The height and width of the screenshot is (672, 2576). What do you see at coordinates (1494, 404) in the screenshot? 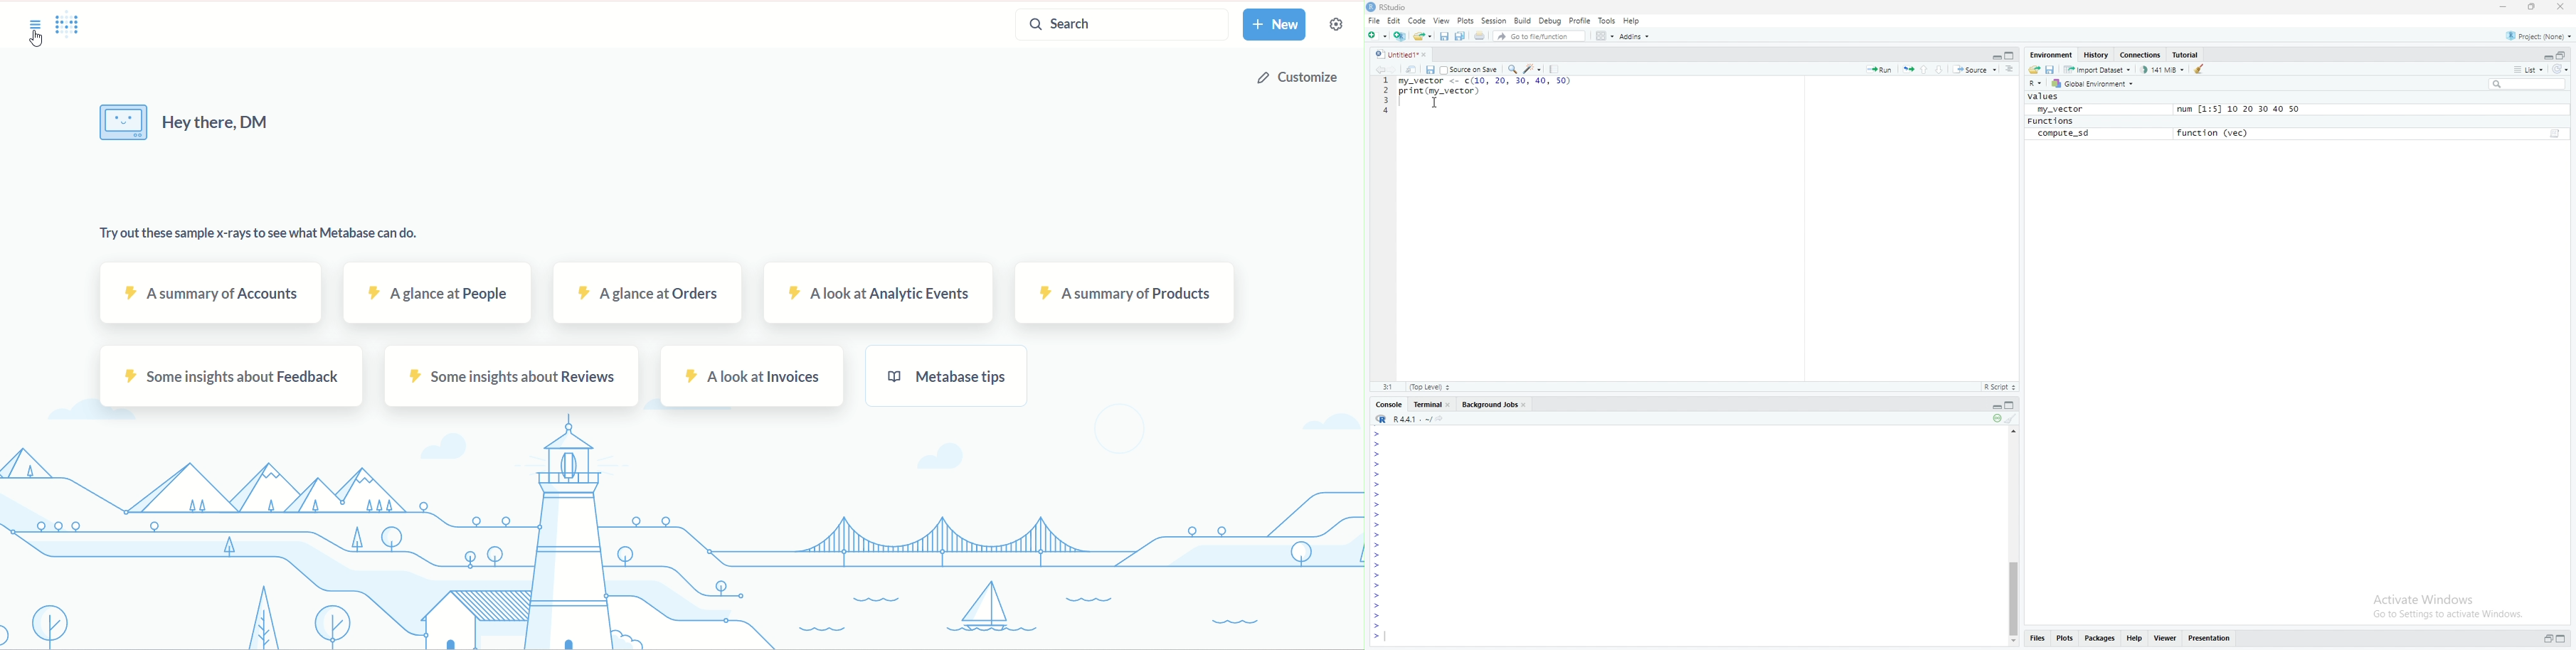
I see `Background Jobs` at bounding box center [1494, 404].